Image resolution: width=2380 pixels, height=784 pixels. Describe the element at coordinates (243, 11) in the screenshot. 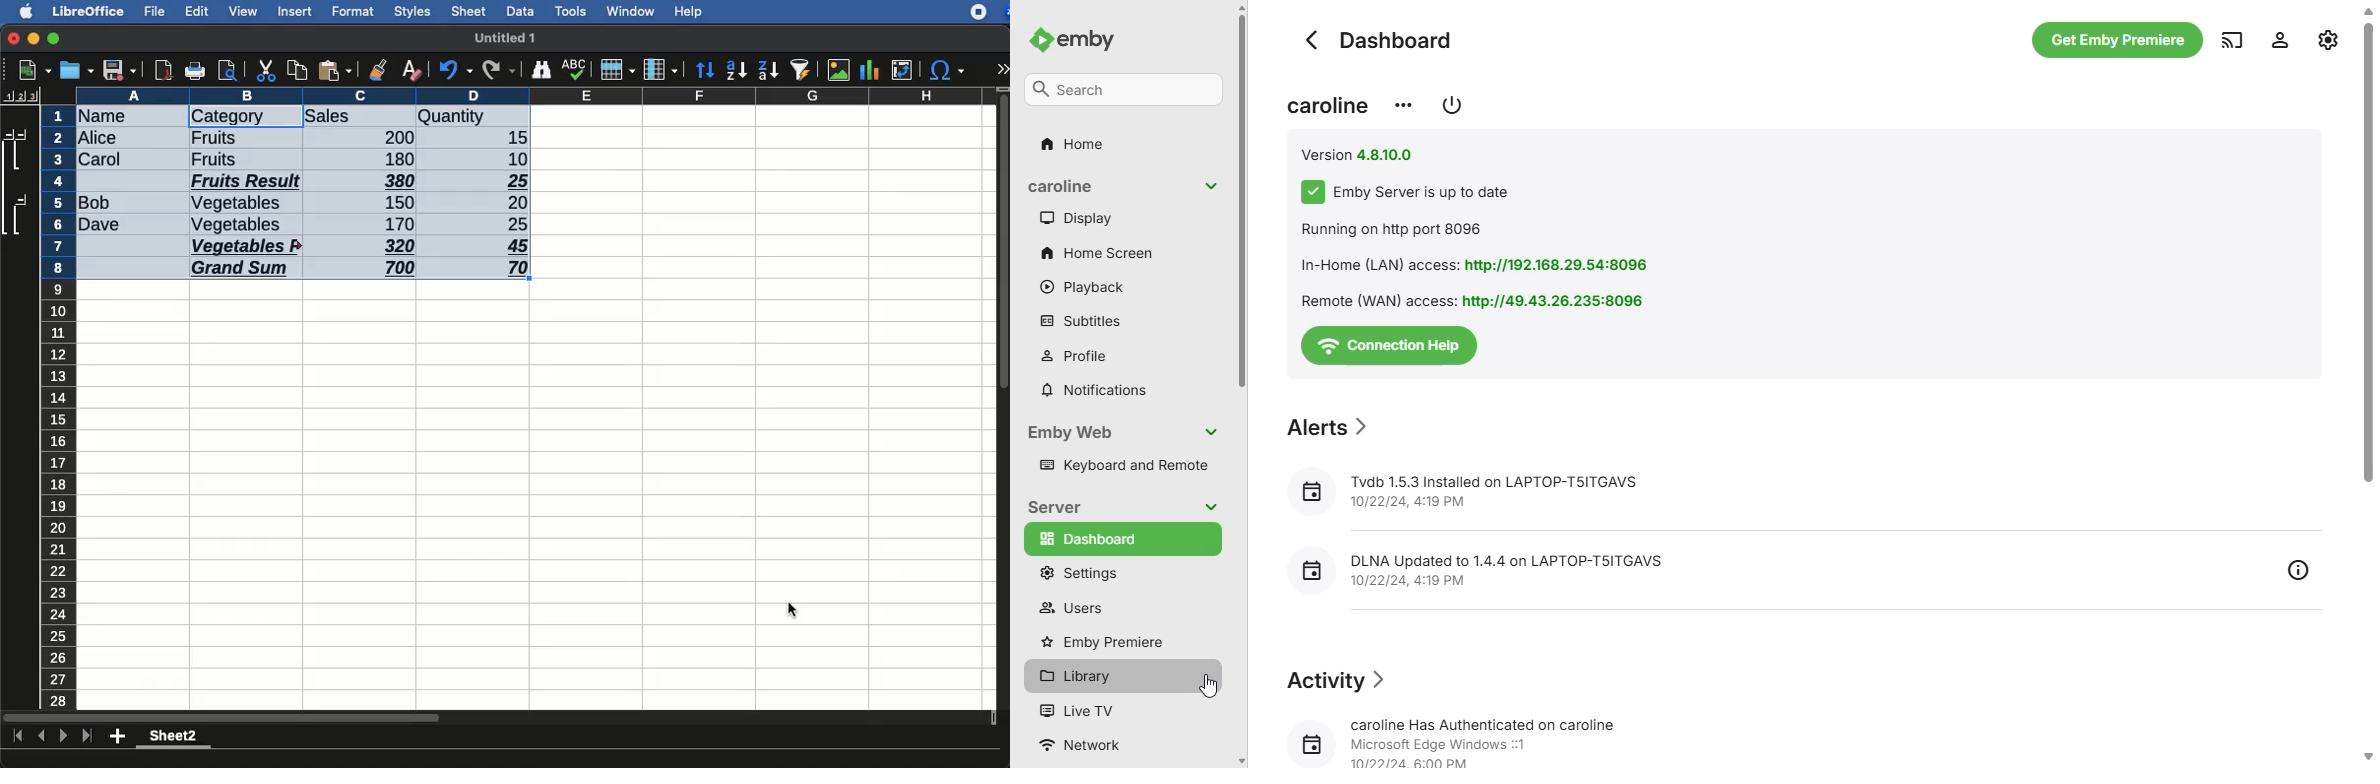

I see `view` at that location.